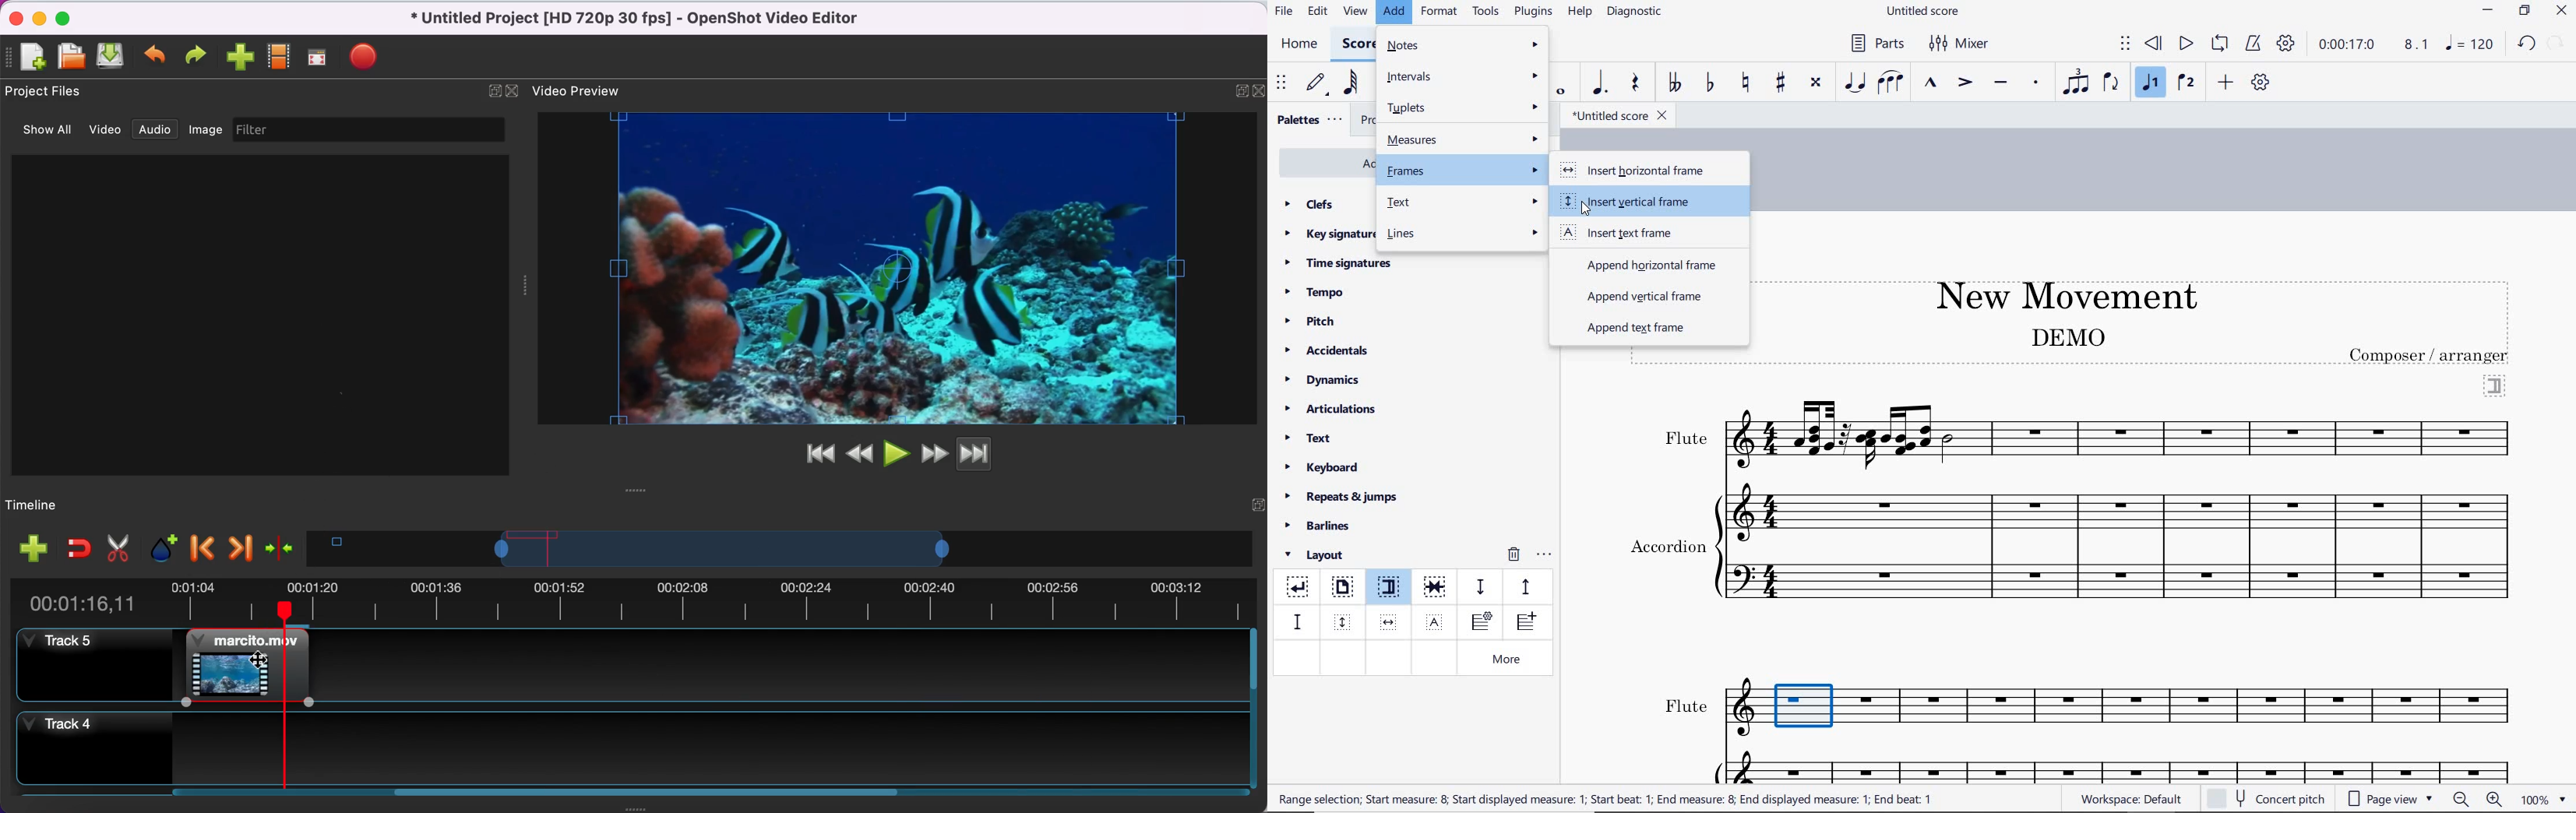  Describe the element at coordinates (1651, 298) in the screenshot. I see `append vertical frame` at that location.